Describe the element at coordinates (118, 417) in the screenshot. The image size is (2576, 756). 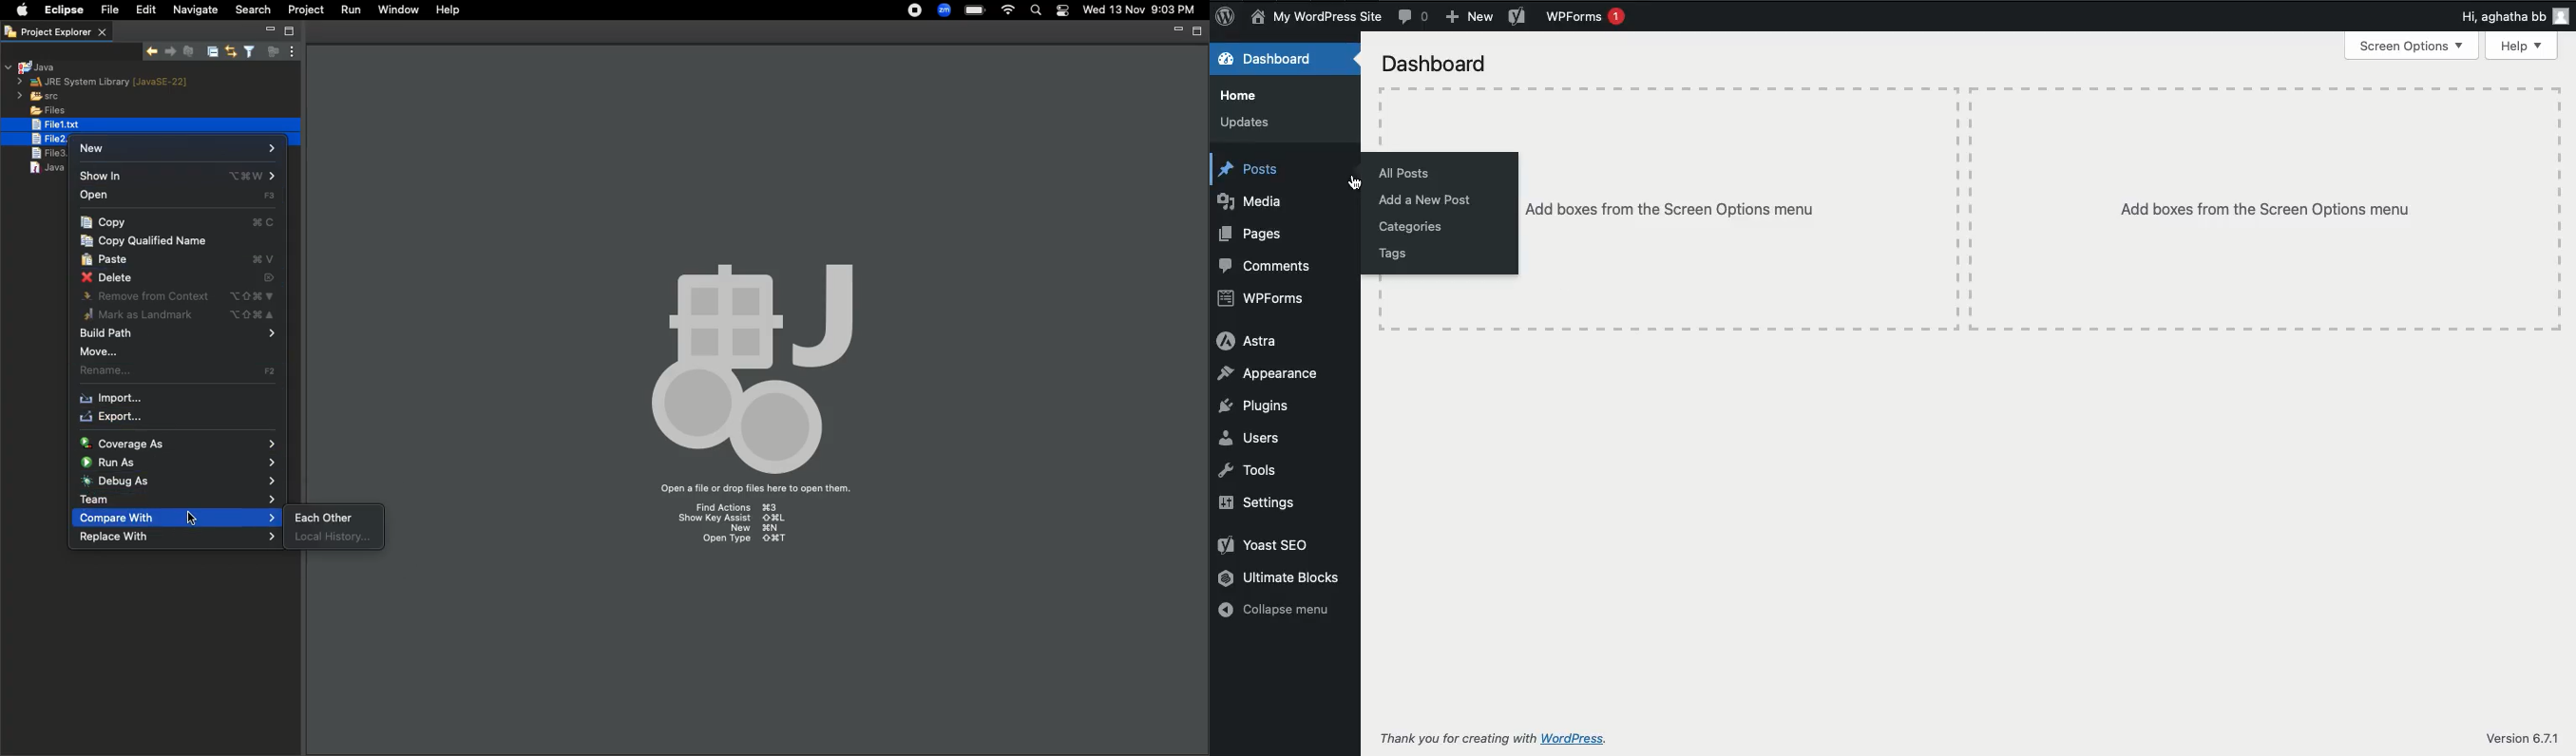
I see `Export` at that location.